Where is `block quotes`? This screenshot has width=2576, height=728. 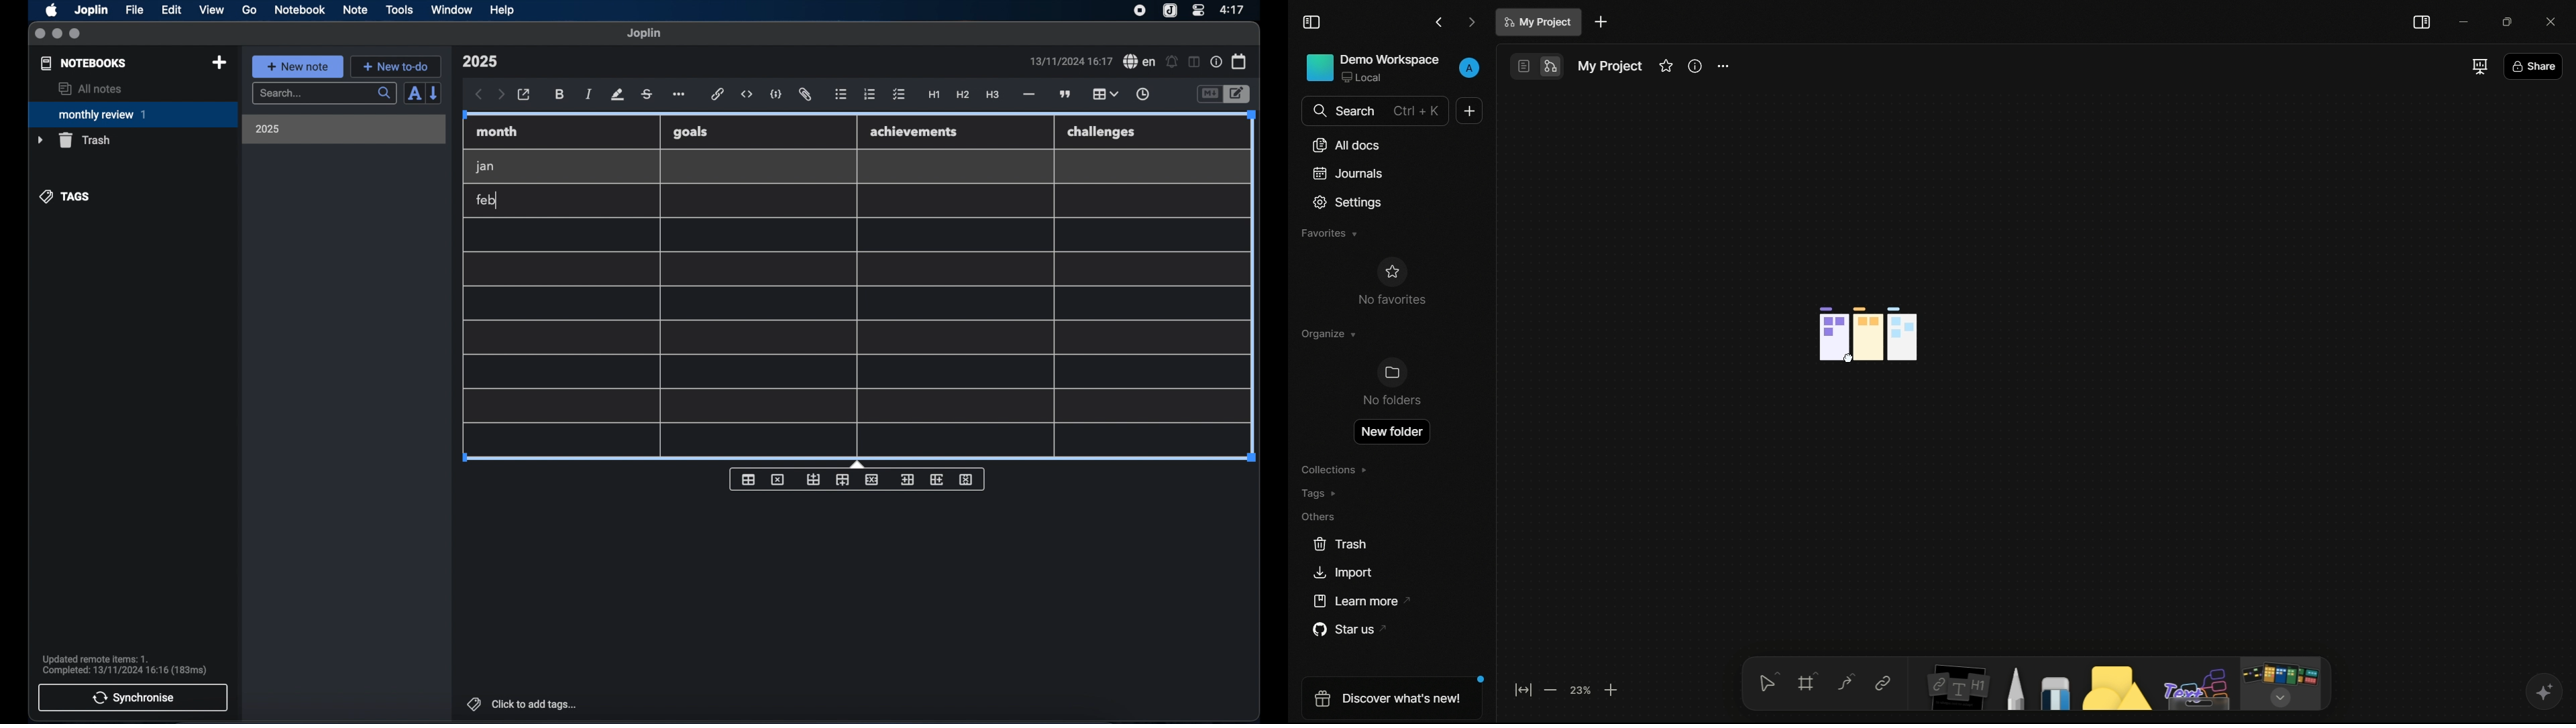 block quotes is located at coordinates (1066, 95).